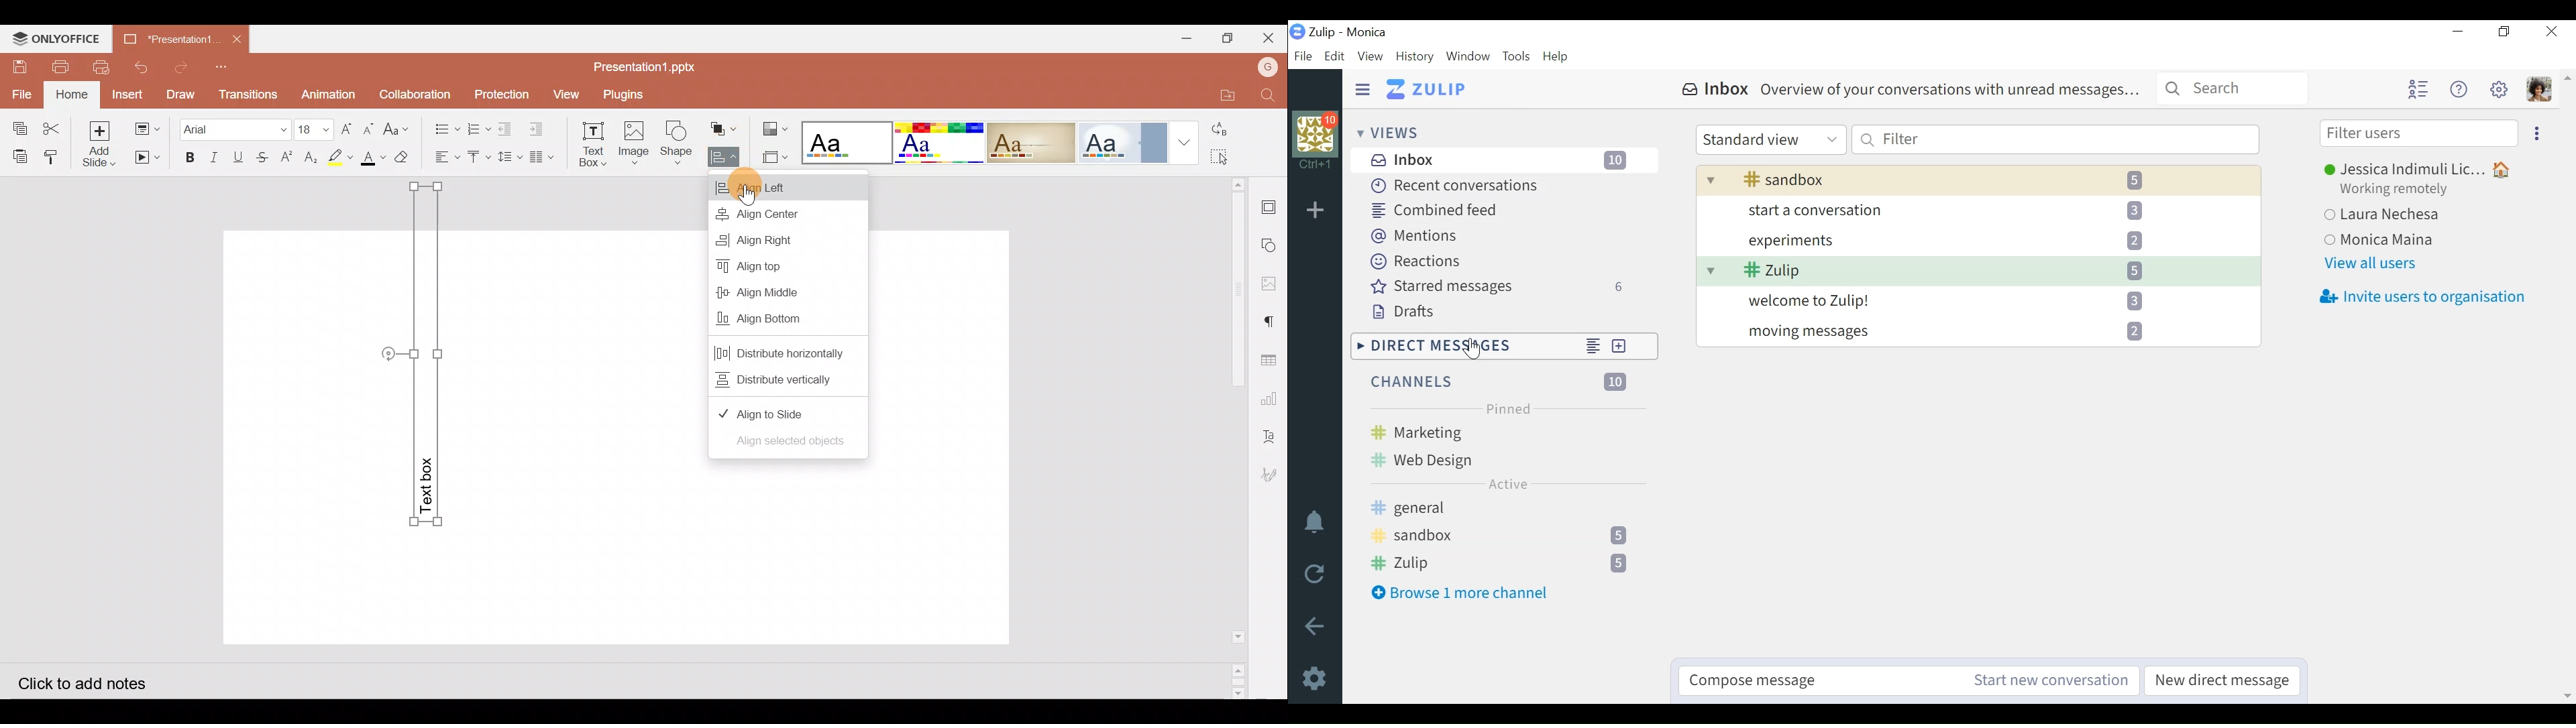 Image resolution: width=2576 pixels, height=728 pixels. I want to click on Align Centre, so click(782, 214).